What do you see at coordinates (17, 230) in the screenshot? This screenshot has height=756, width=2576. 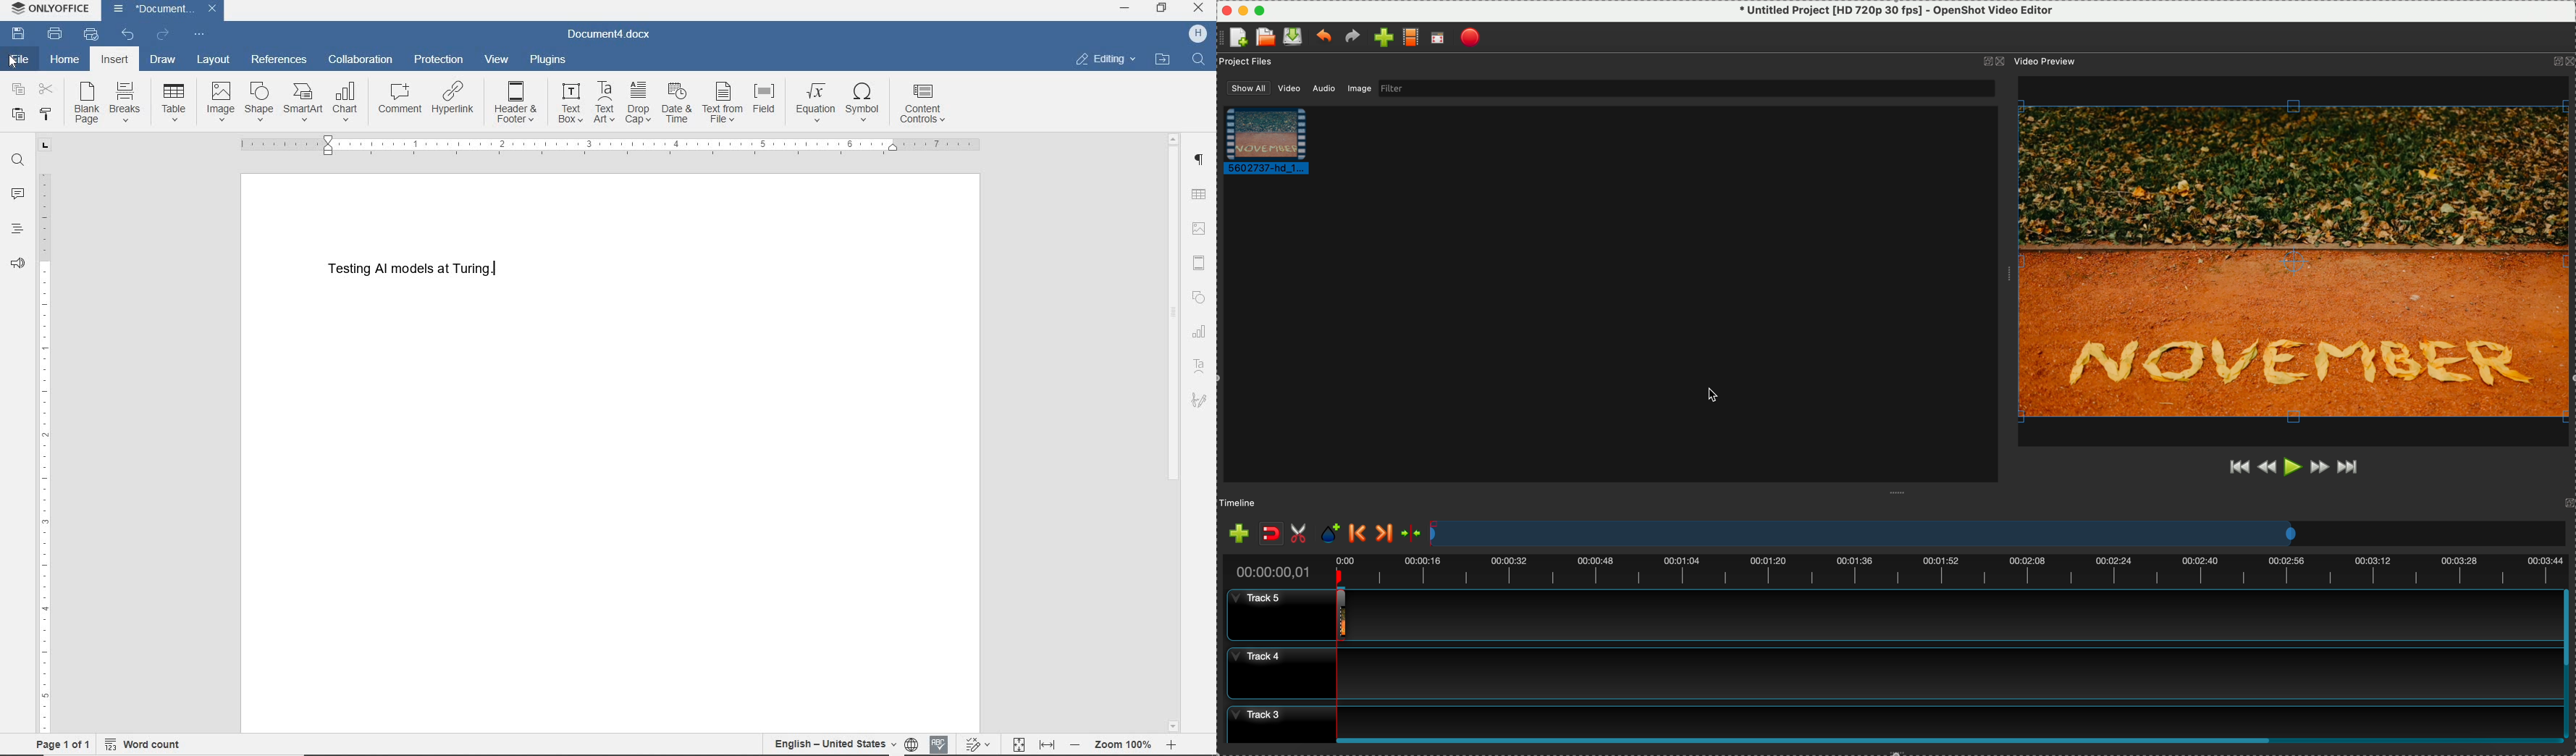 I see `headings` at bounding box center [17, 230].